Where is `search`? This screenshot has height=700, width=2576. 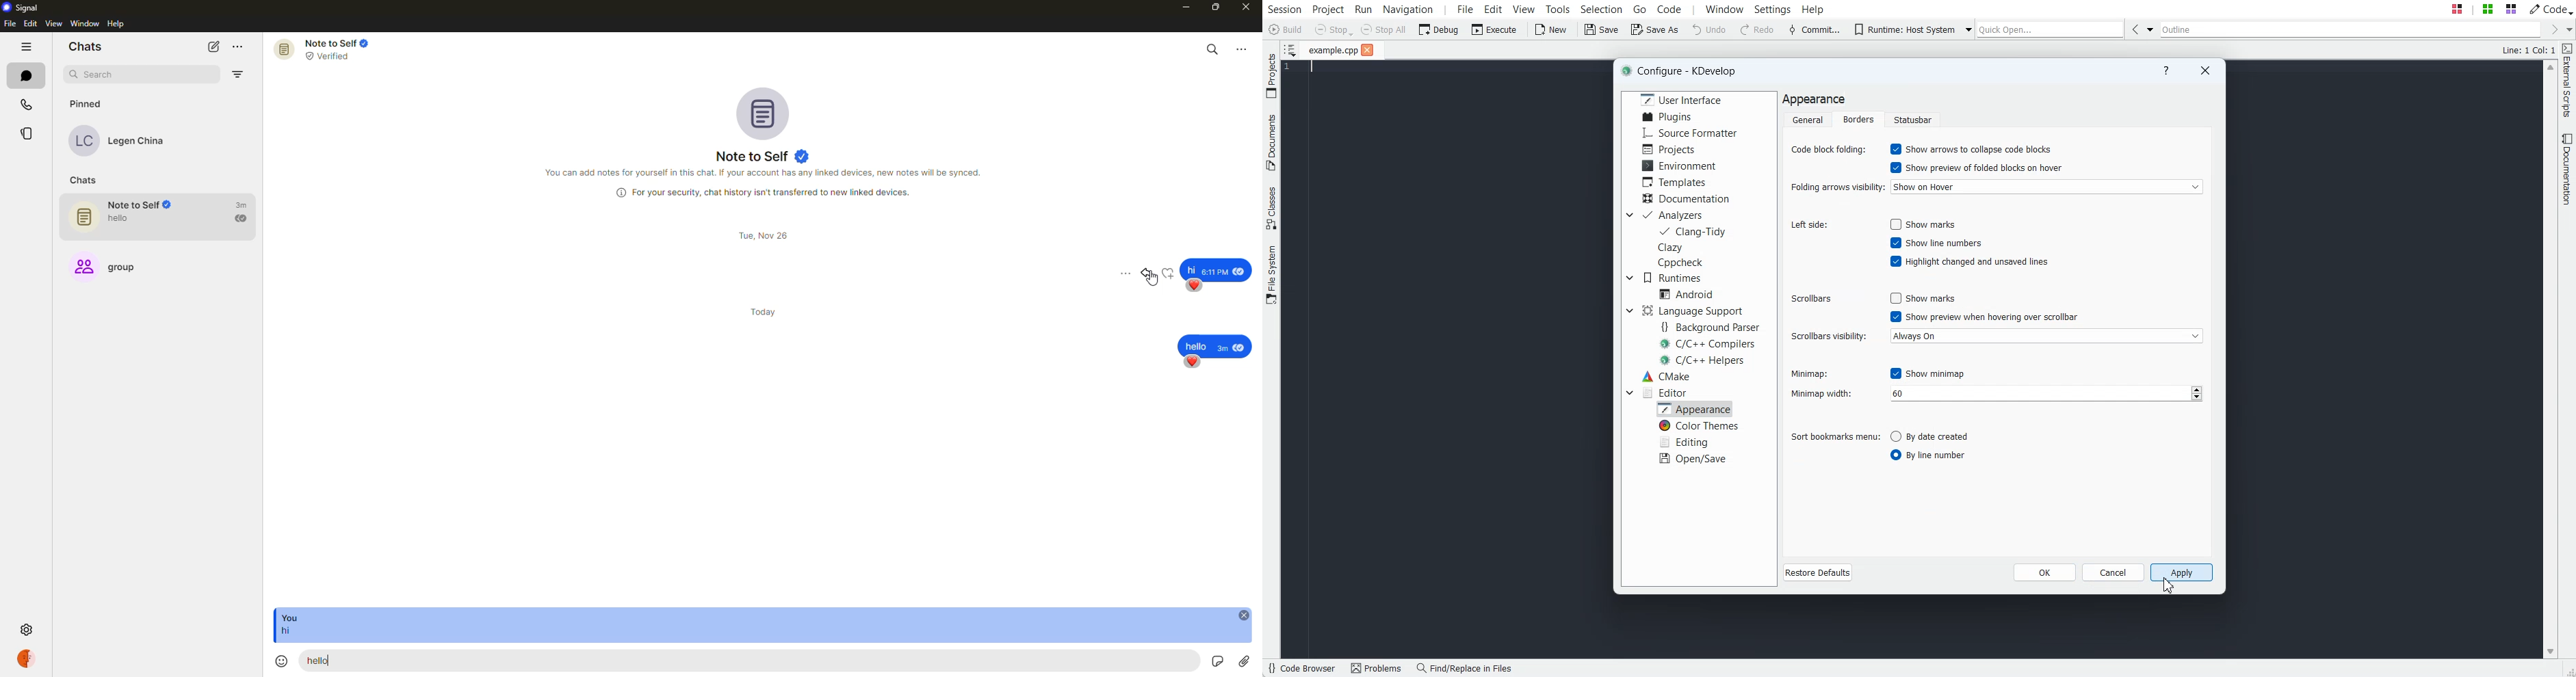
search is located at coordinates (1213, 48).